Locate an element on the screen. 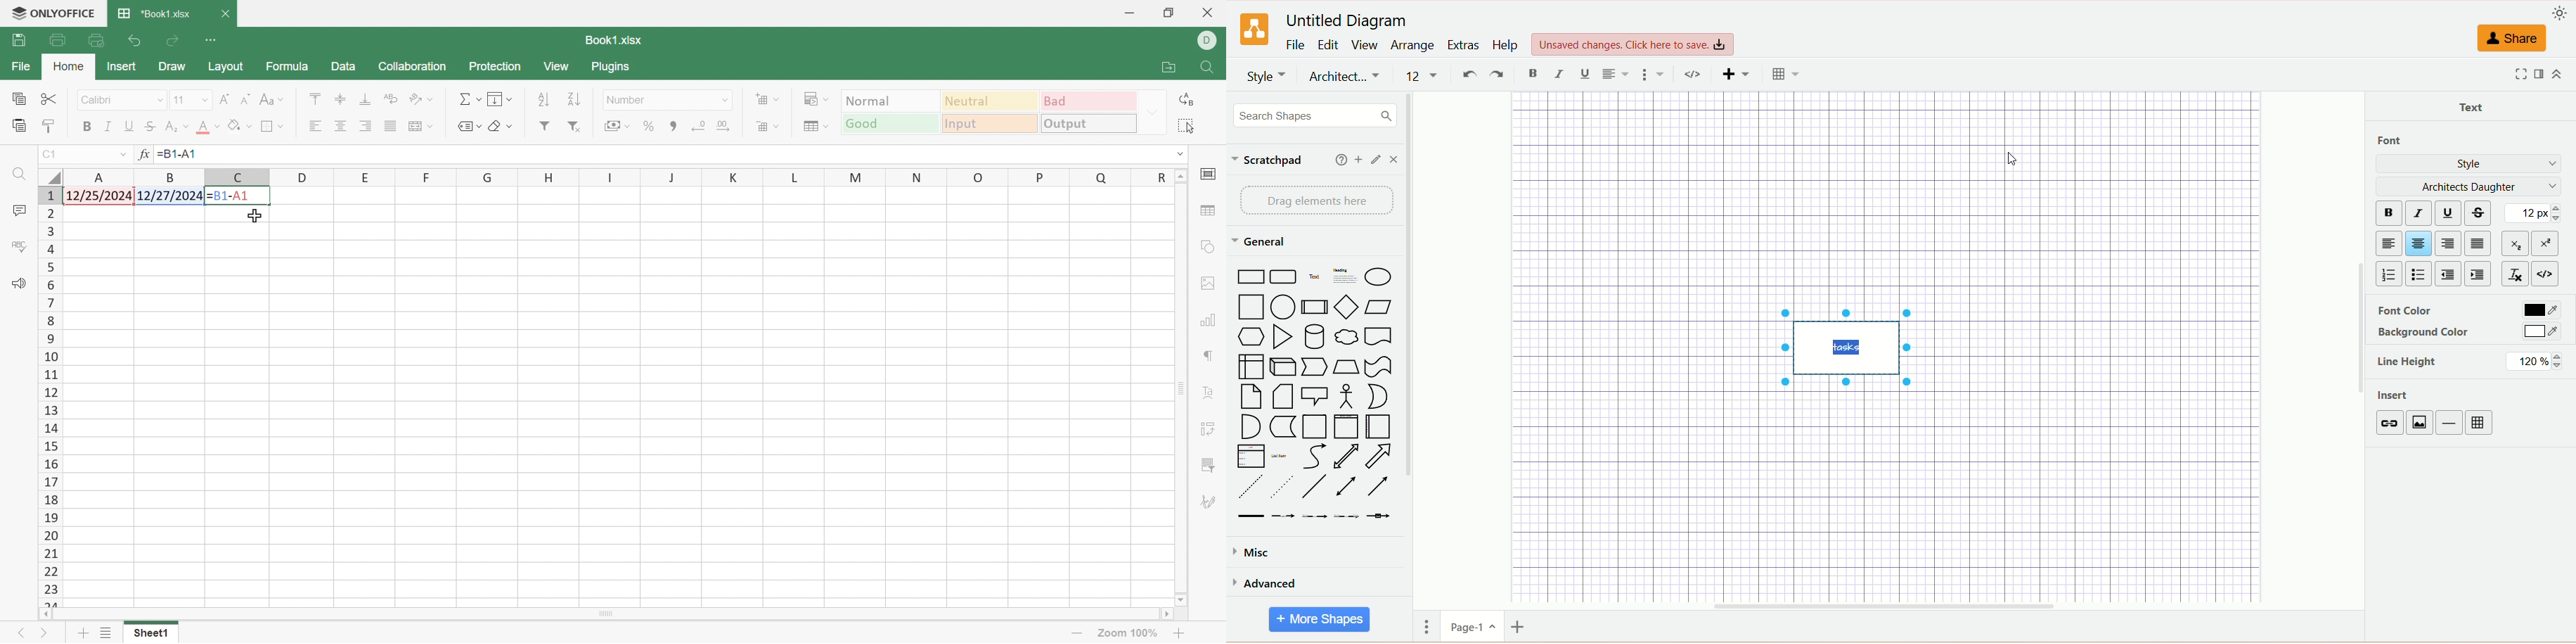 This screenshot has width=2576, height=644. add is located at coordinates (1359, 159).